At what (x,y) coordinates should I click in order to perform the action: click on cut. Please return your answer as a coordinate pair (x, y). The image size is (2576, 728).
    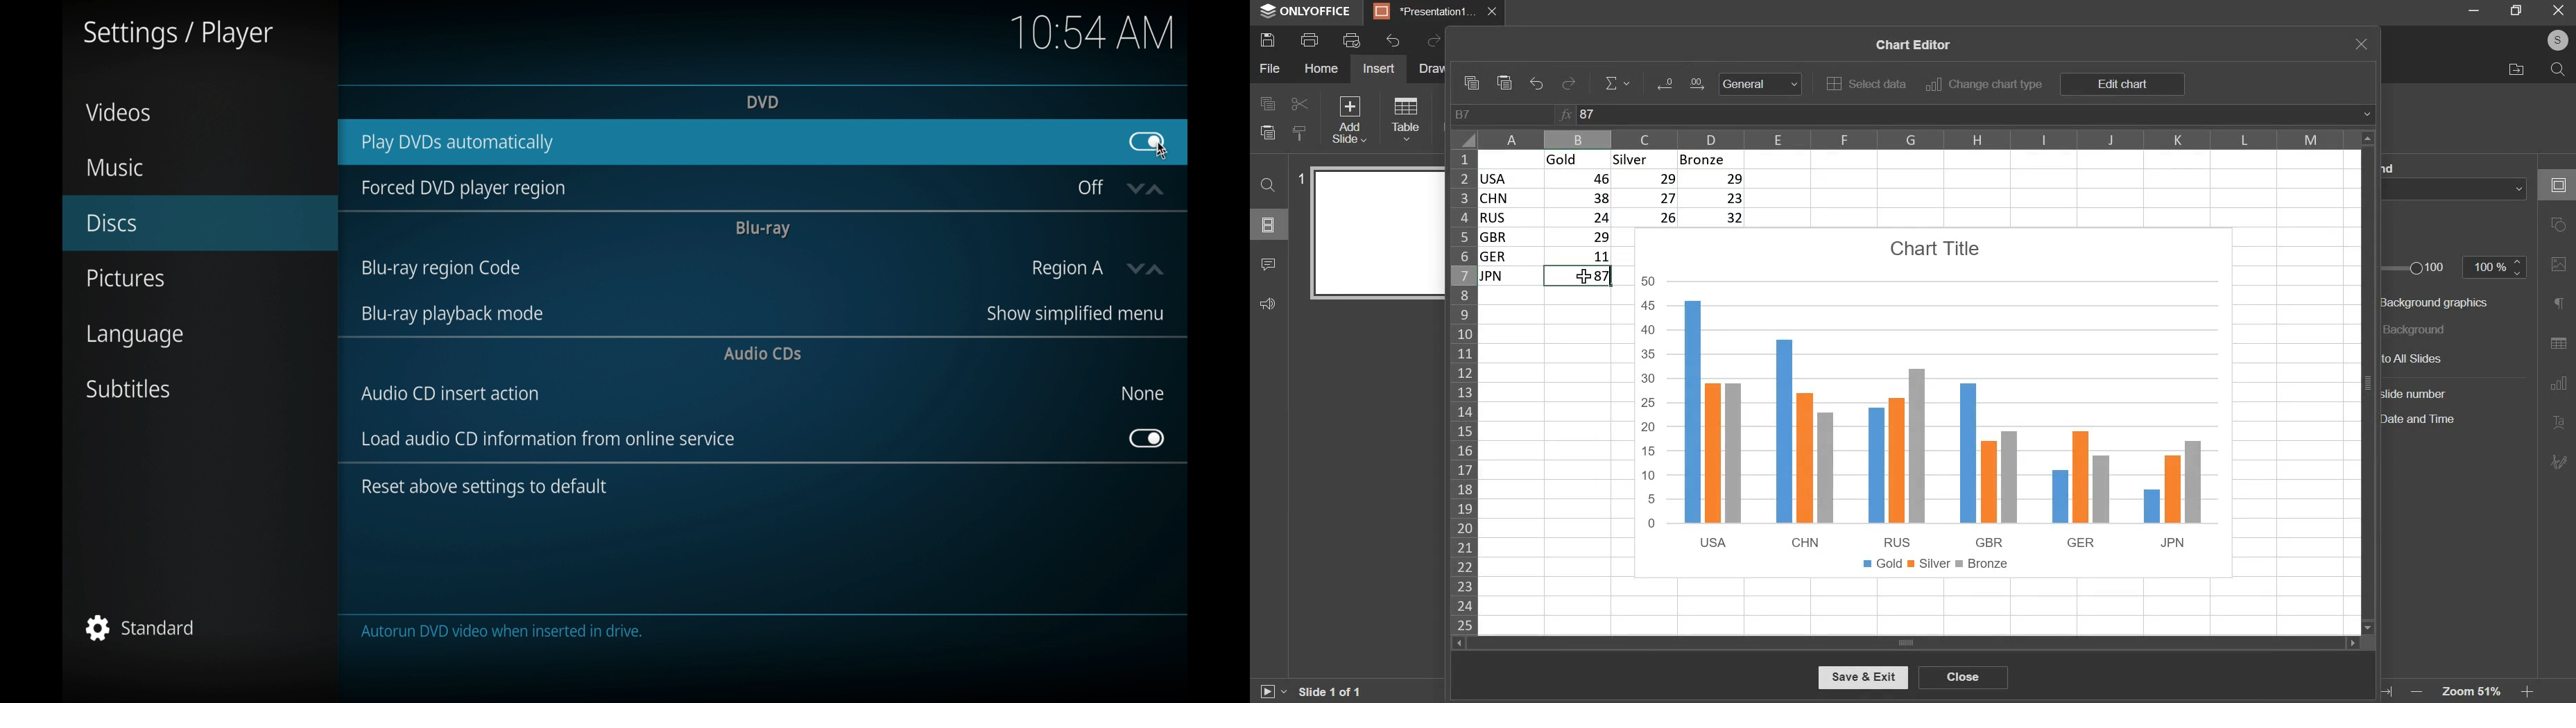
    Looking at the image, I should click on (1297, 104).